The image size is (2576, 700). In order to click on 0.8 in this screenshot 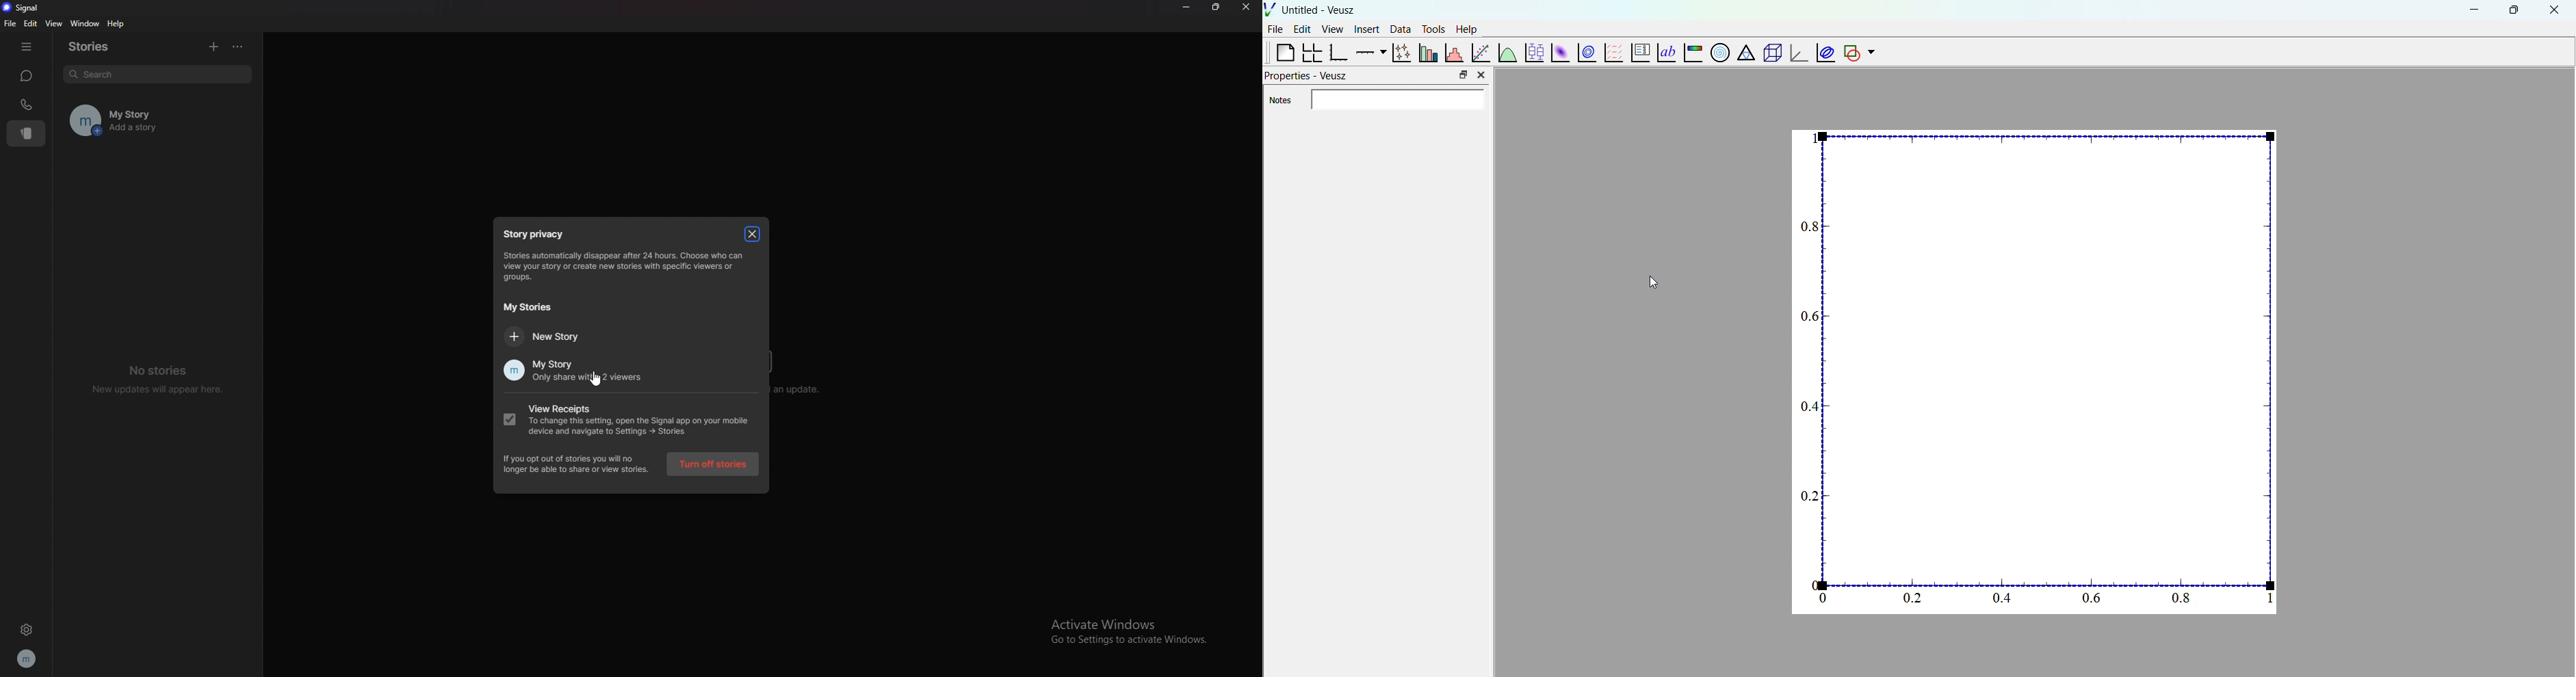, I will do `click(1808, 227)`.